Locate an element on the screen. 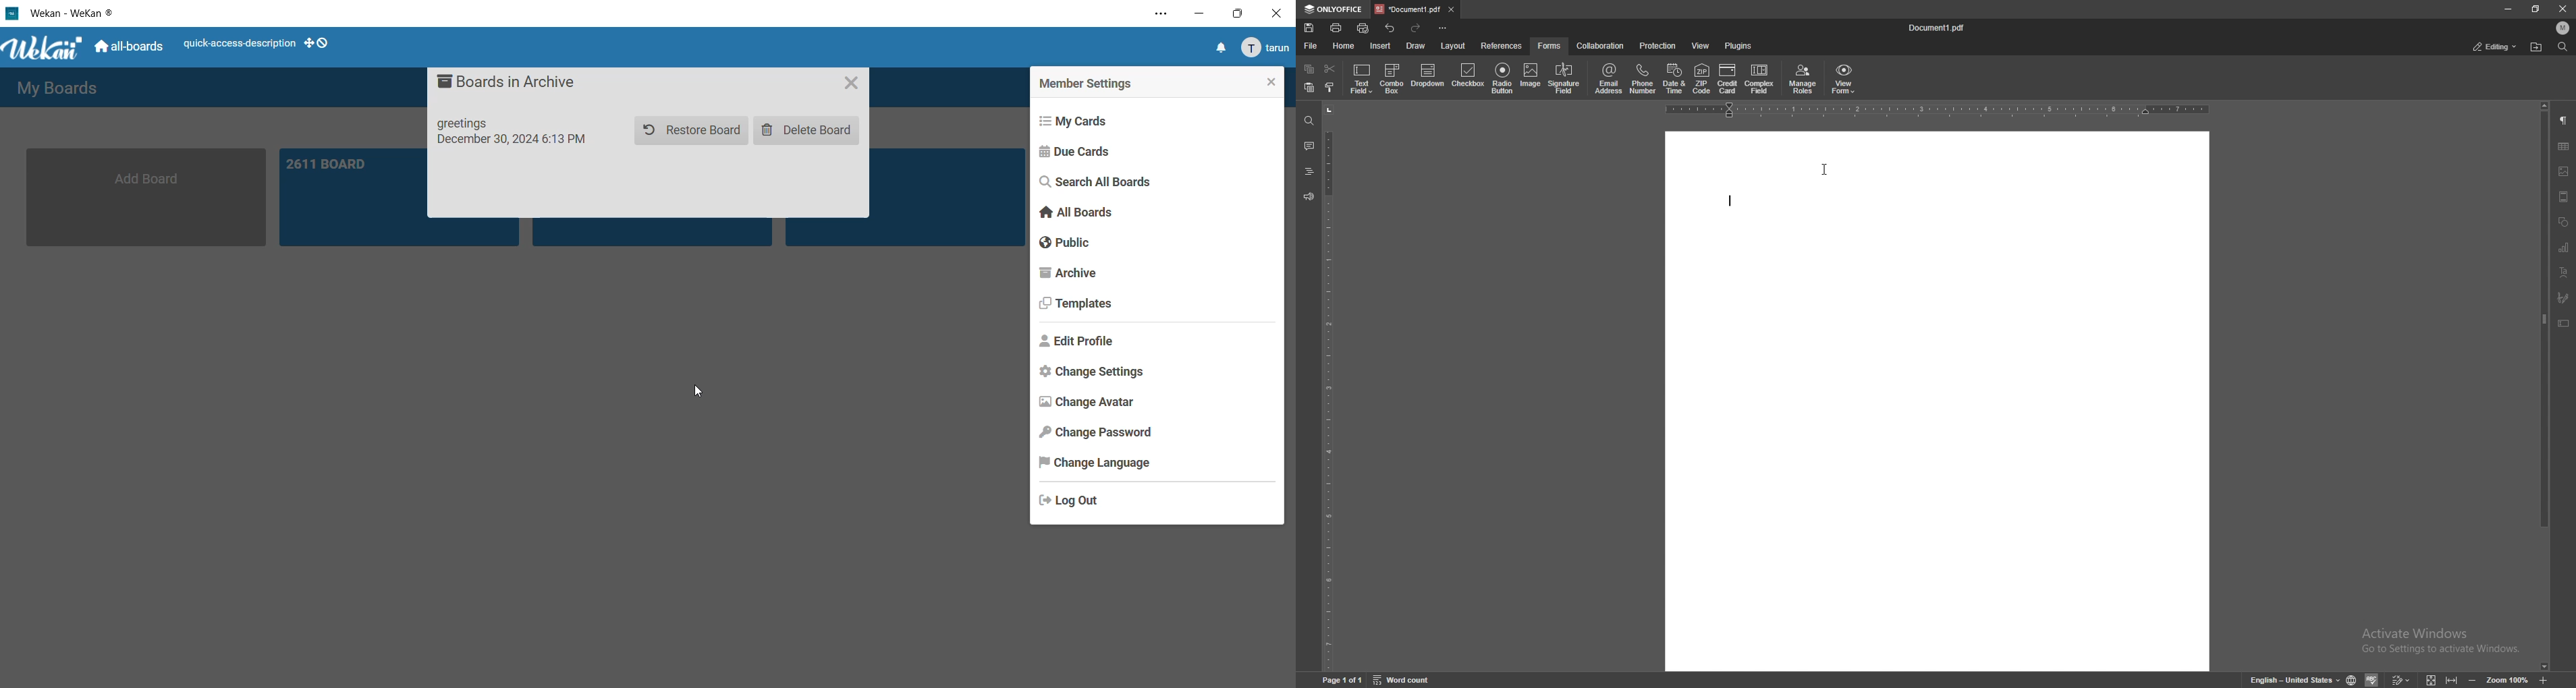 The image size is (2576, 700). page is located at coordinates (1342, 679).